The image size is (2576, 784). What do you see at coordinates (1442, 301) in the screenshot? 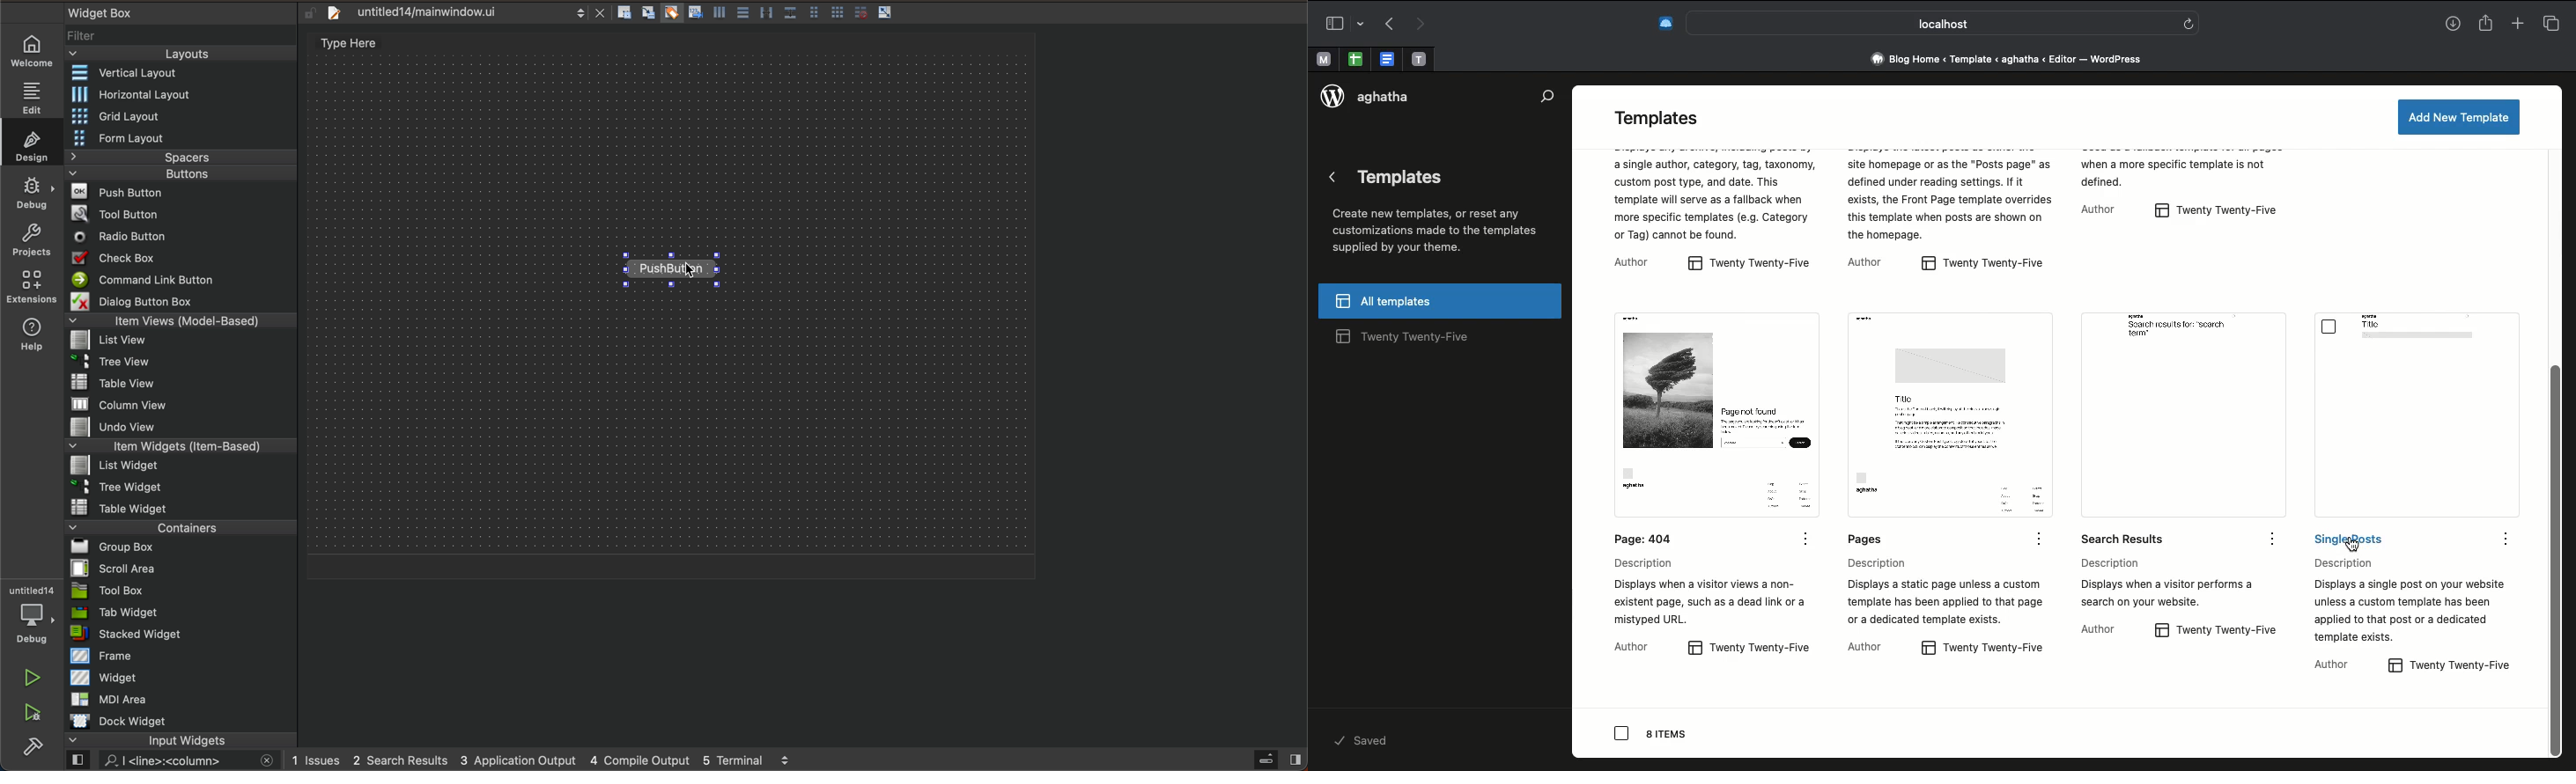
I see `All templates` at bounding box center [1442, 301].